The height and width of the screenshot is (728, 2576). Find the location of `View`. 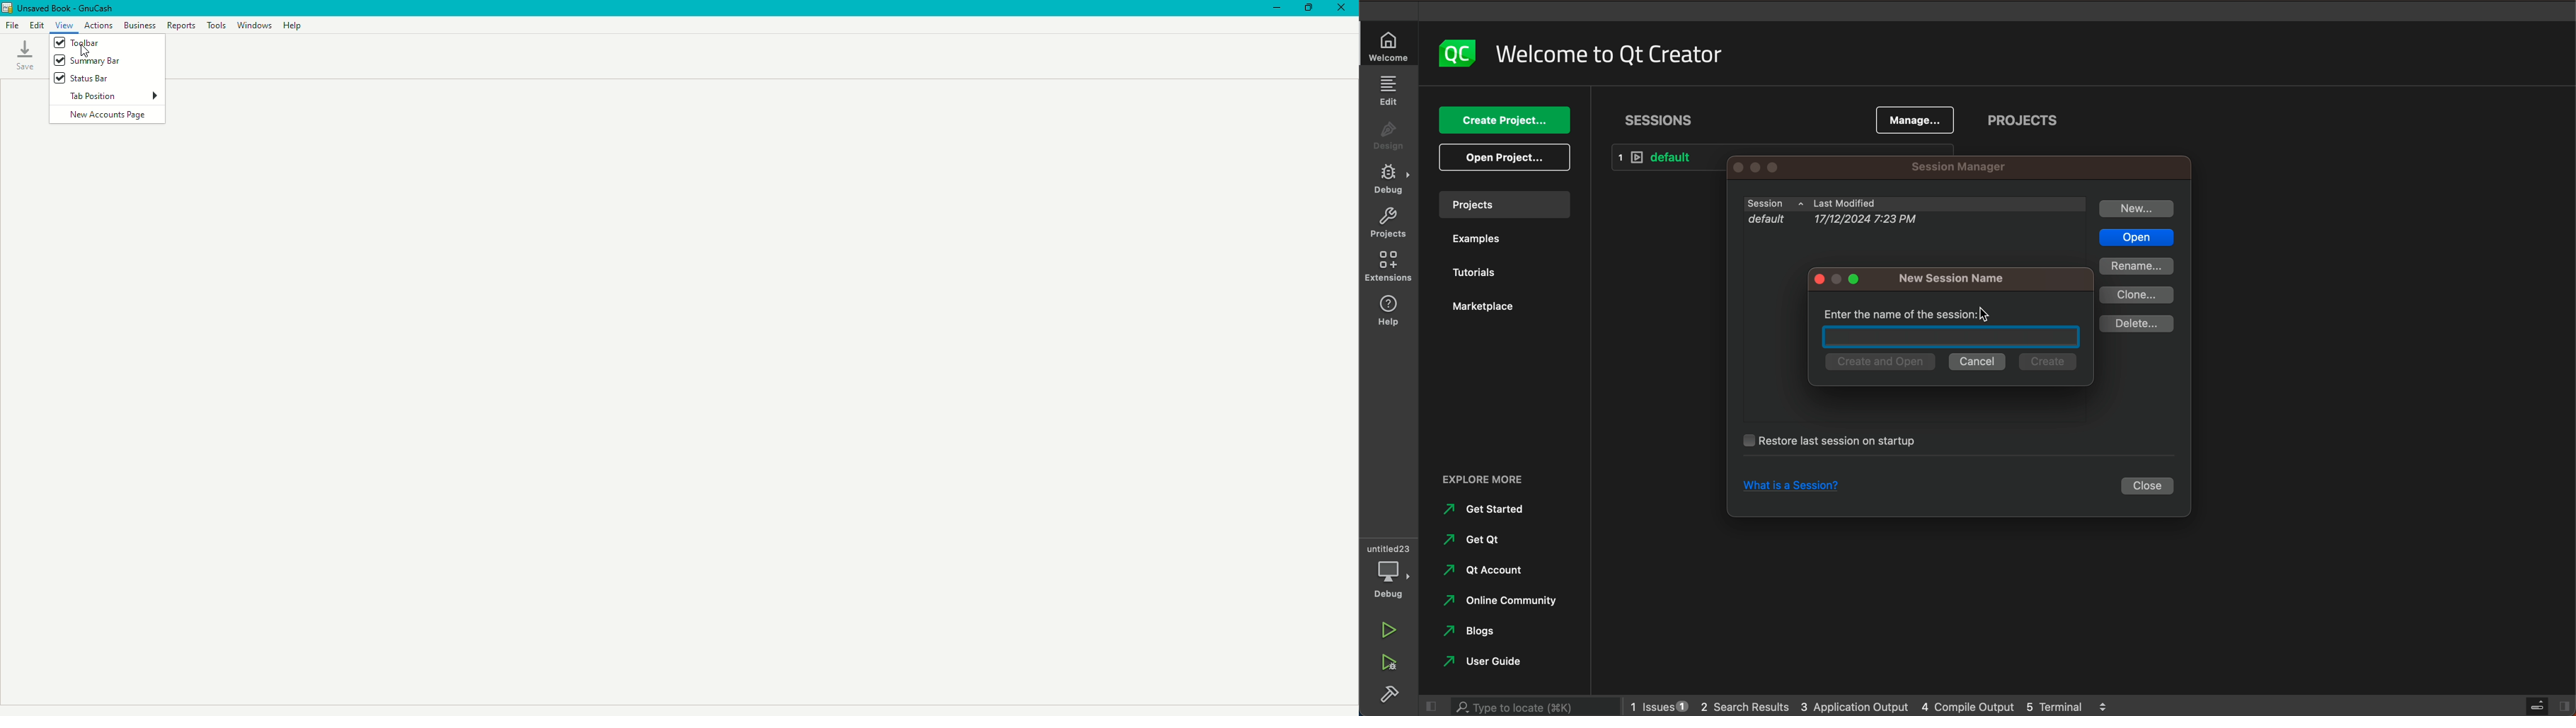

View is located at coordinates (64, 25).